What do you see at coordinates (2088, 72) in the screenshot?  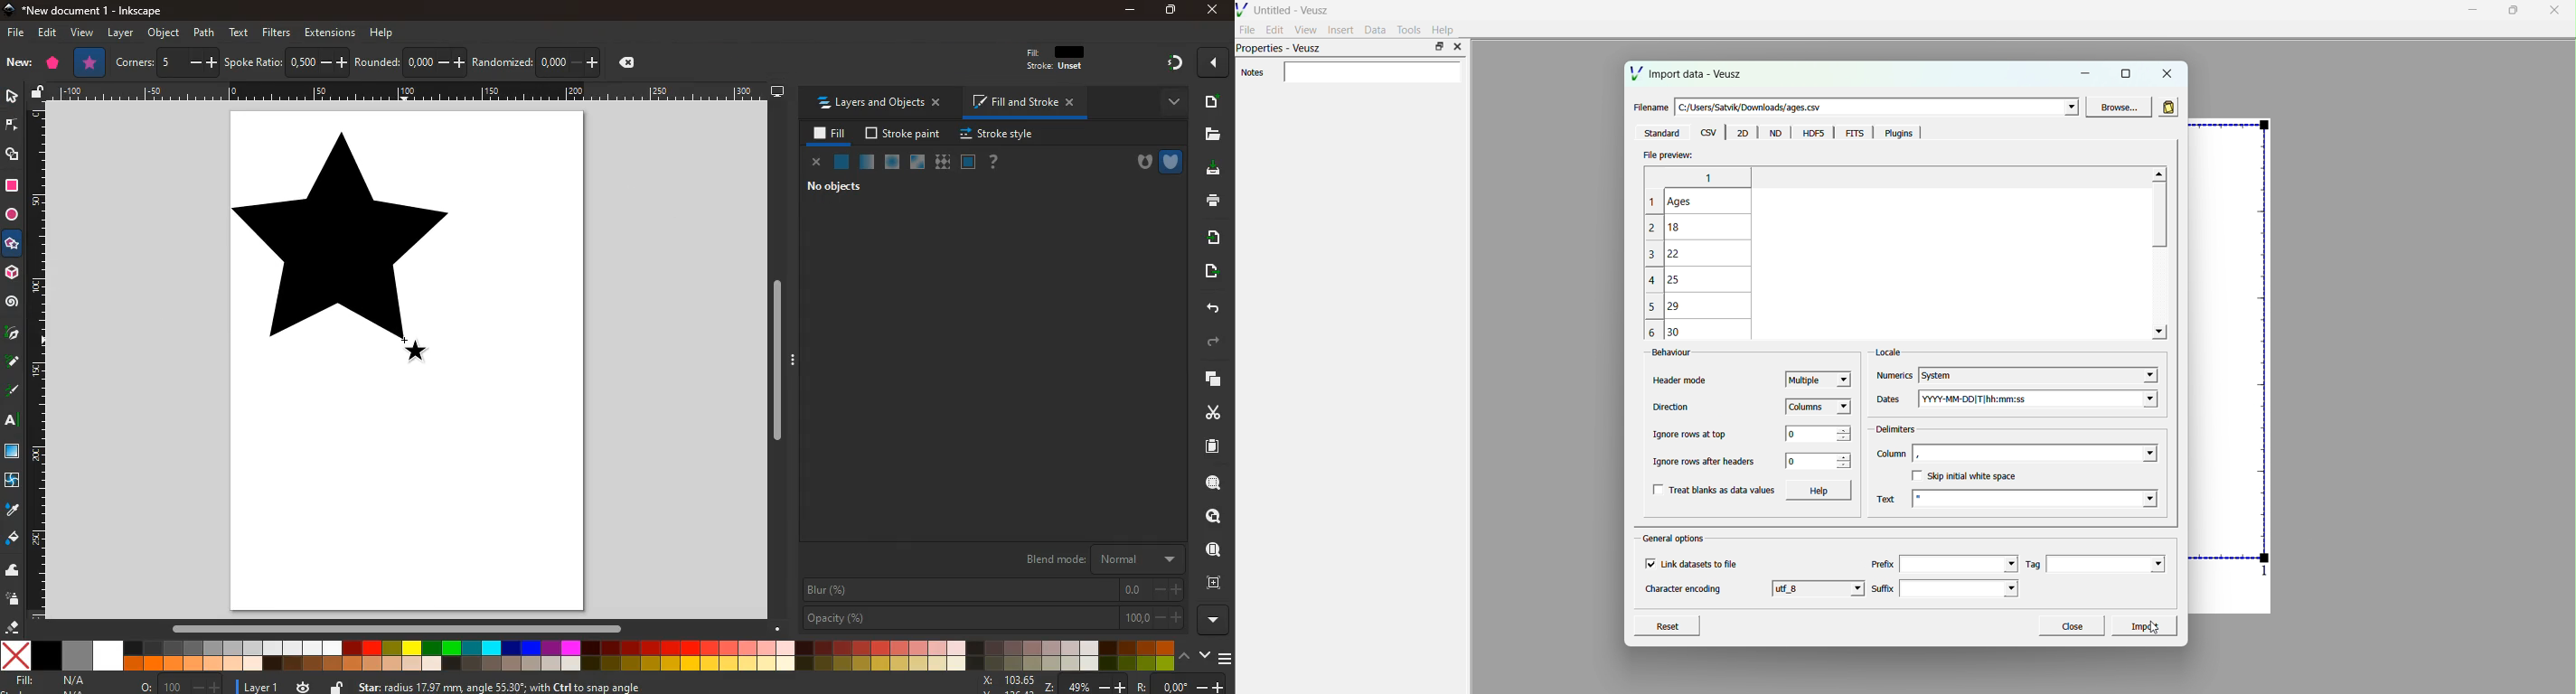 I see `minimise` at bounding box center [2088, 72].